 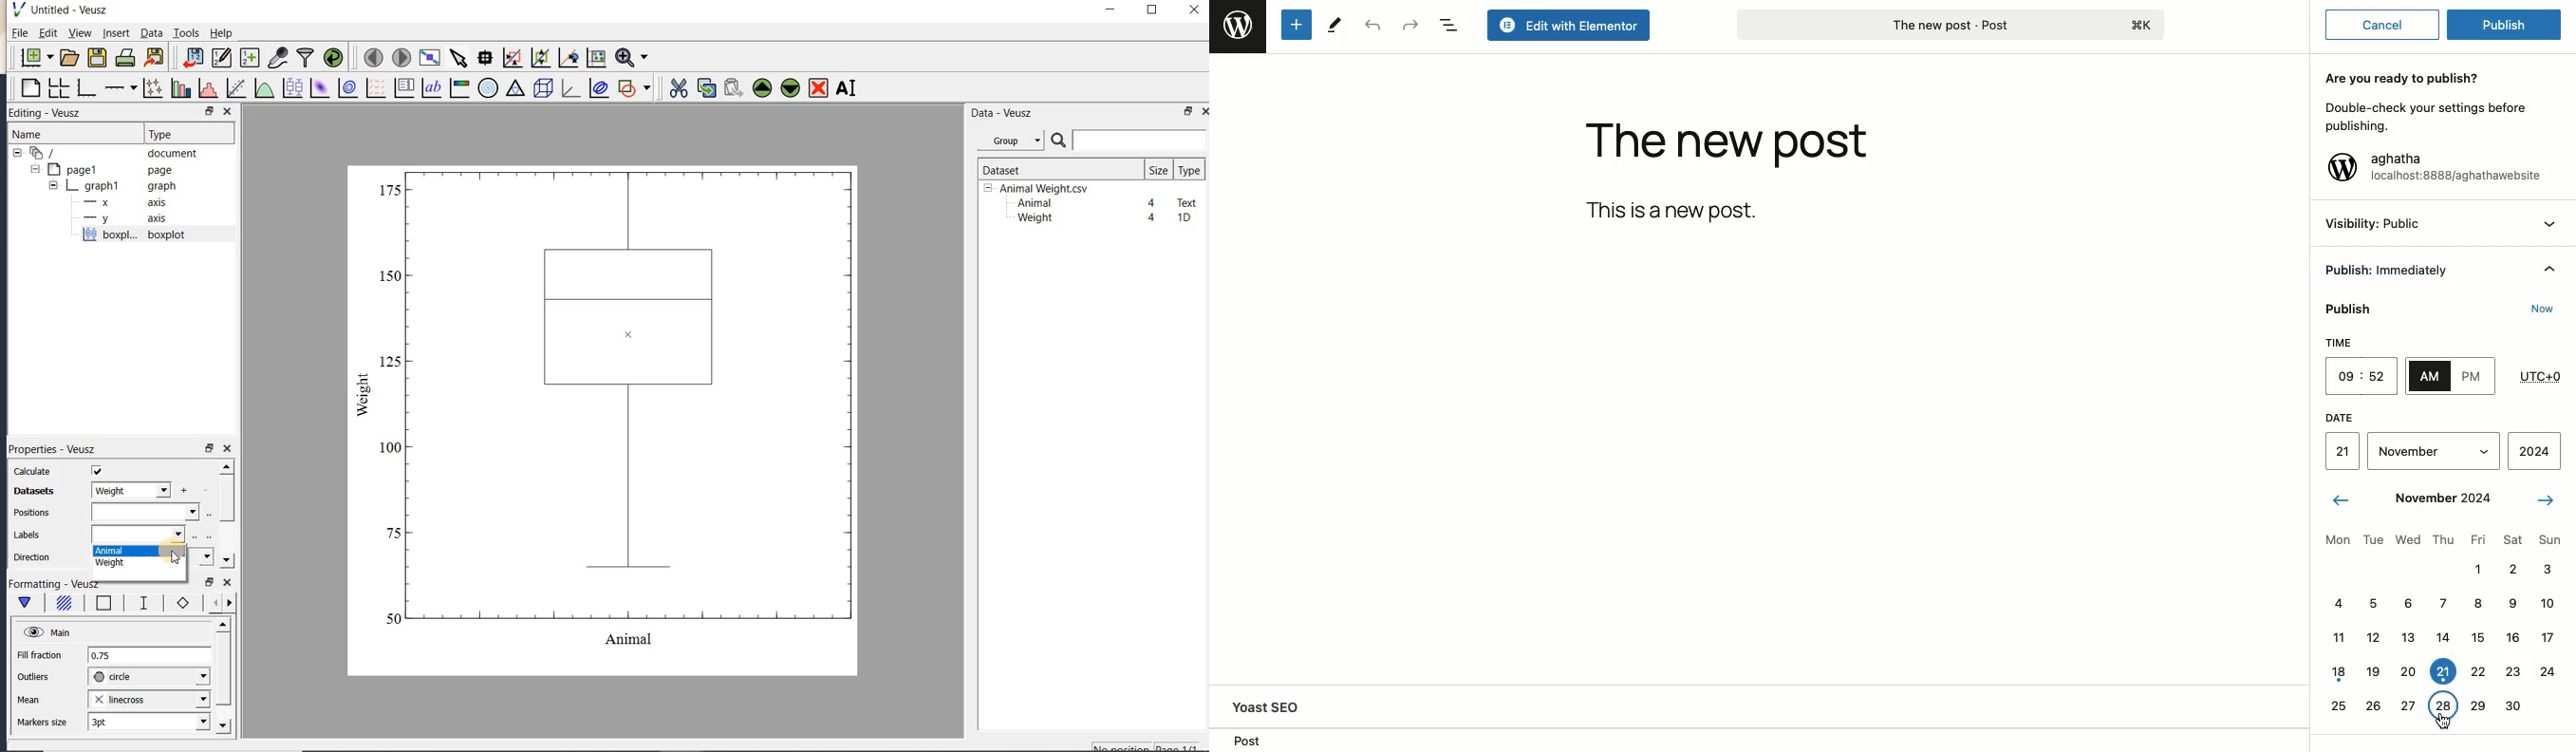 I want to click on 21, so click(x=2442, y=671).